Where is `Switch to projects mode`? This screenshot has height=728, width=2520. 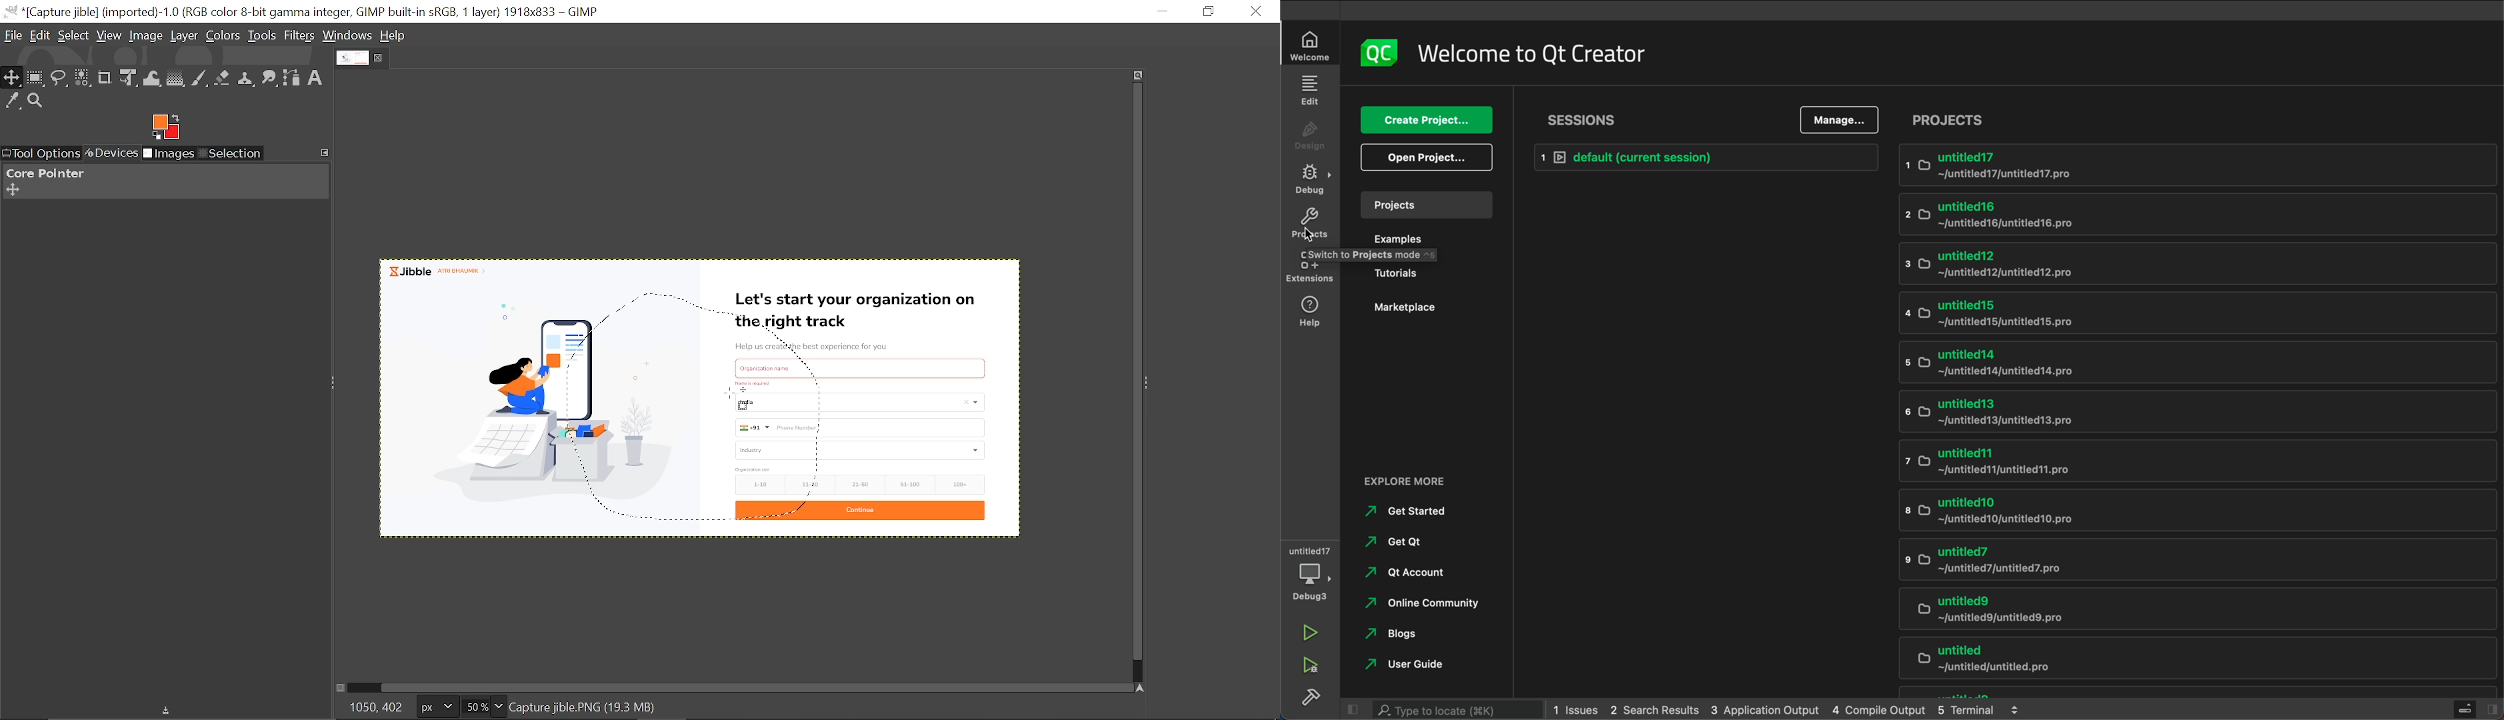
Switch to projects mode is located at coordinates (1372, 255).